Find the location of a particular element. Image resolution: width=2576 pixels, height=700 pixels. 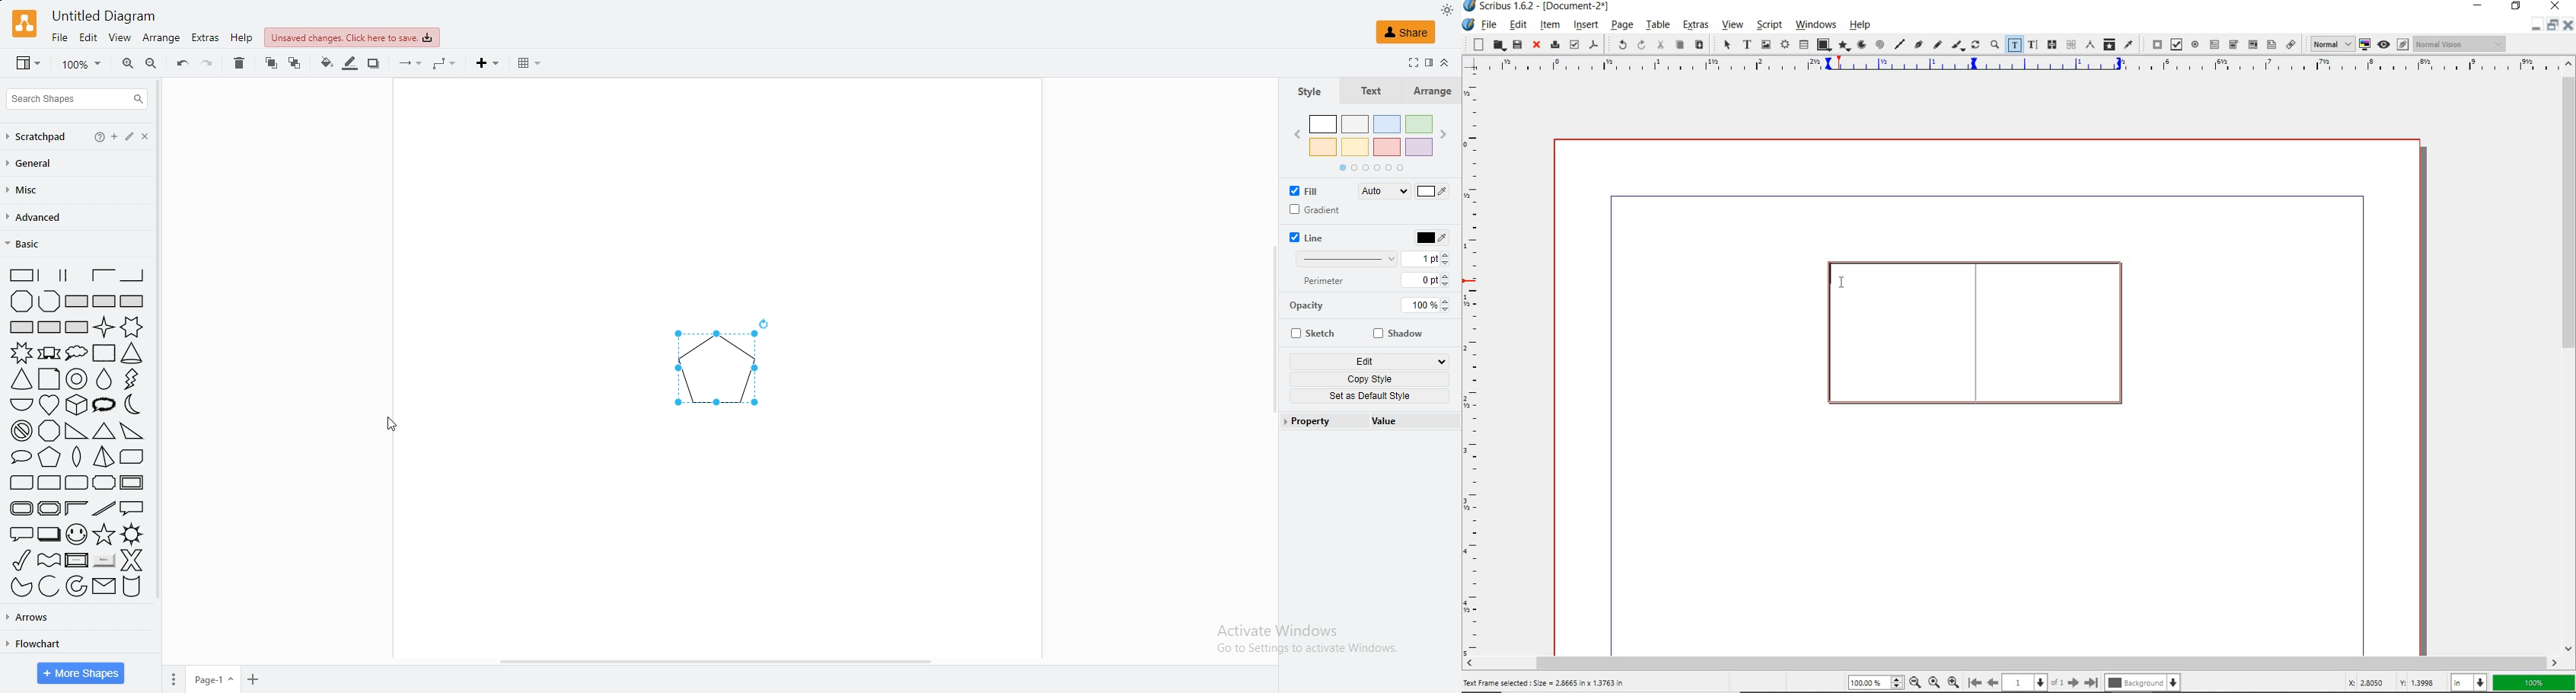

zoom out is located at coordinates (152, 64).